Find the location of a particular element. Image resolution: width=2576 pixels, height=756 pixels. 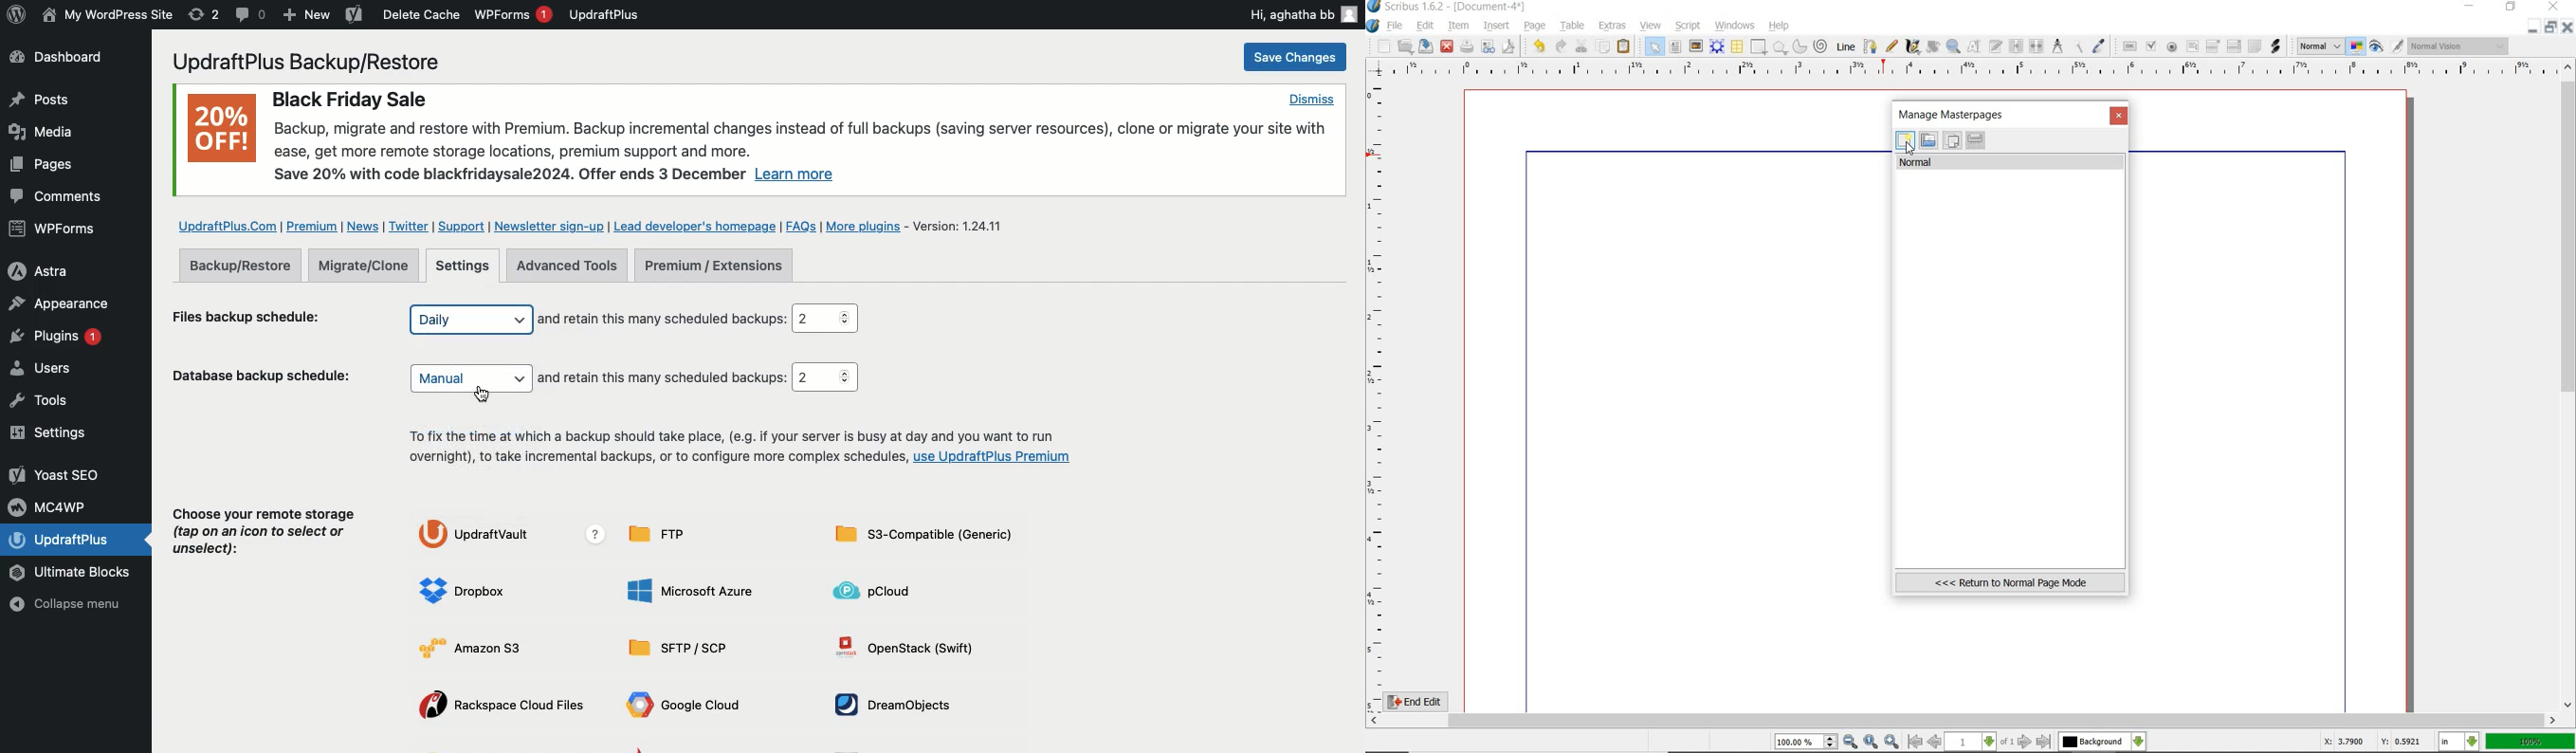

MC4WP is located at coordinates (52, 505).